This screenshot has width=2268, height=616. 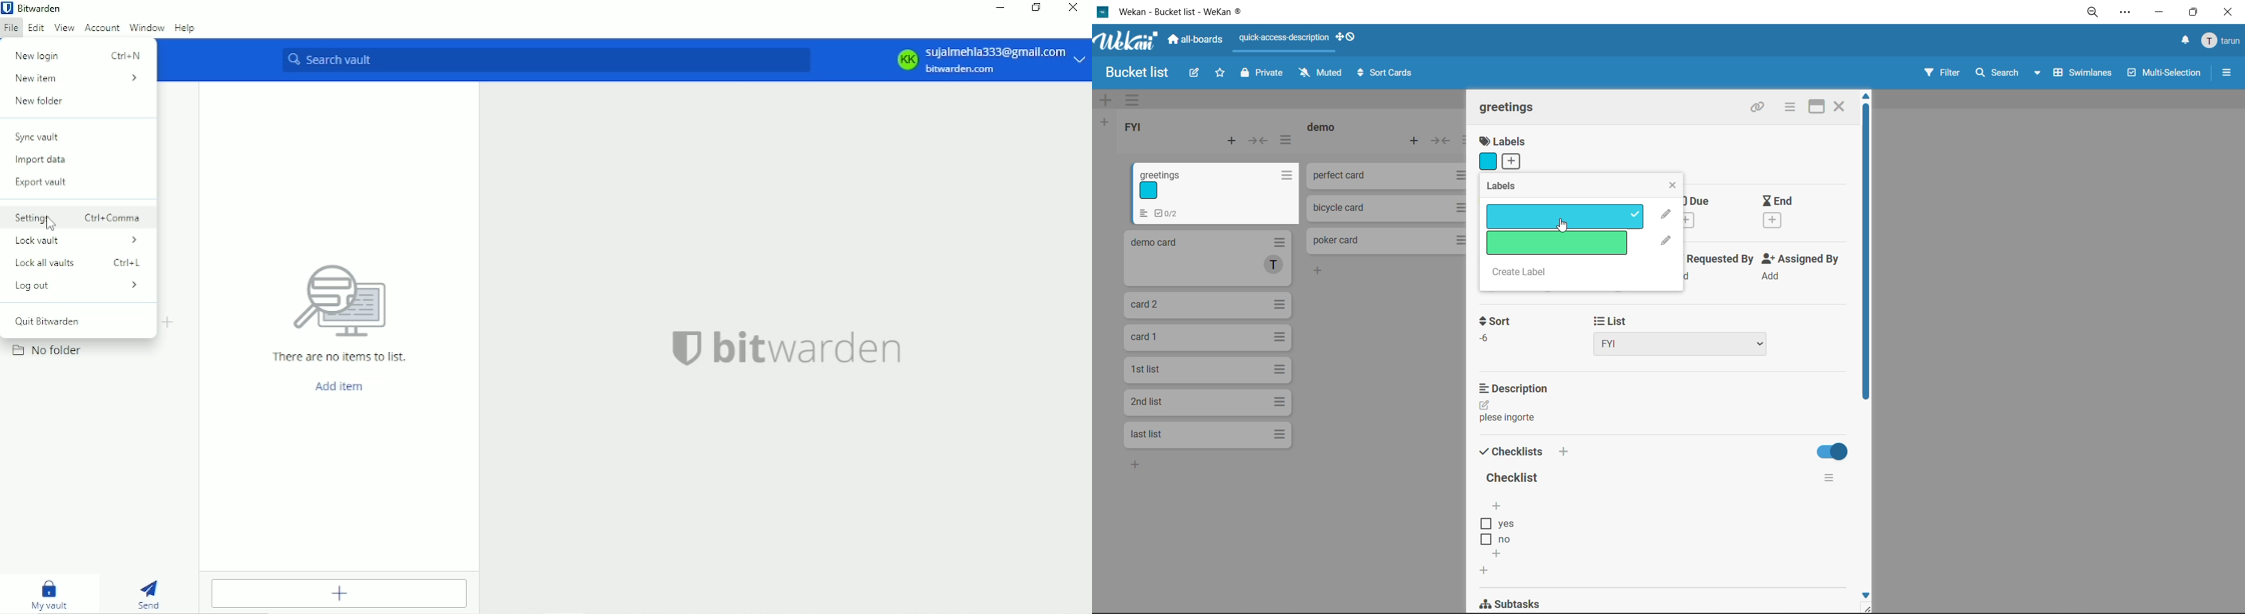 I want to click on bitwarden, so click(x=813, y=348).